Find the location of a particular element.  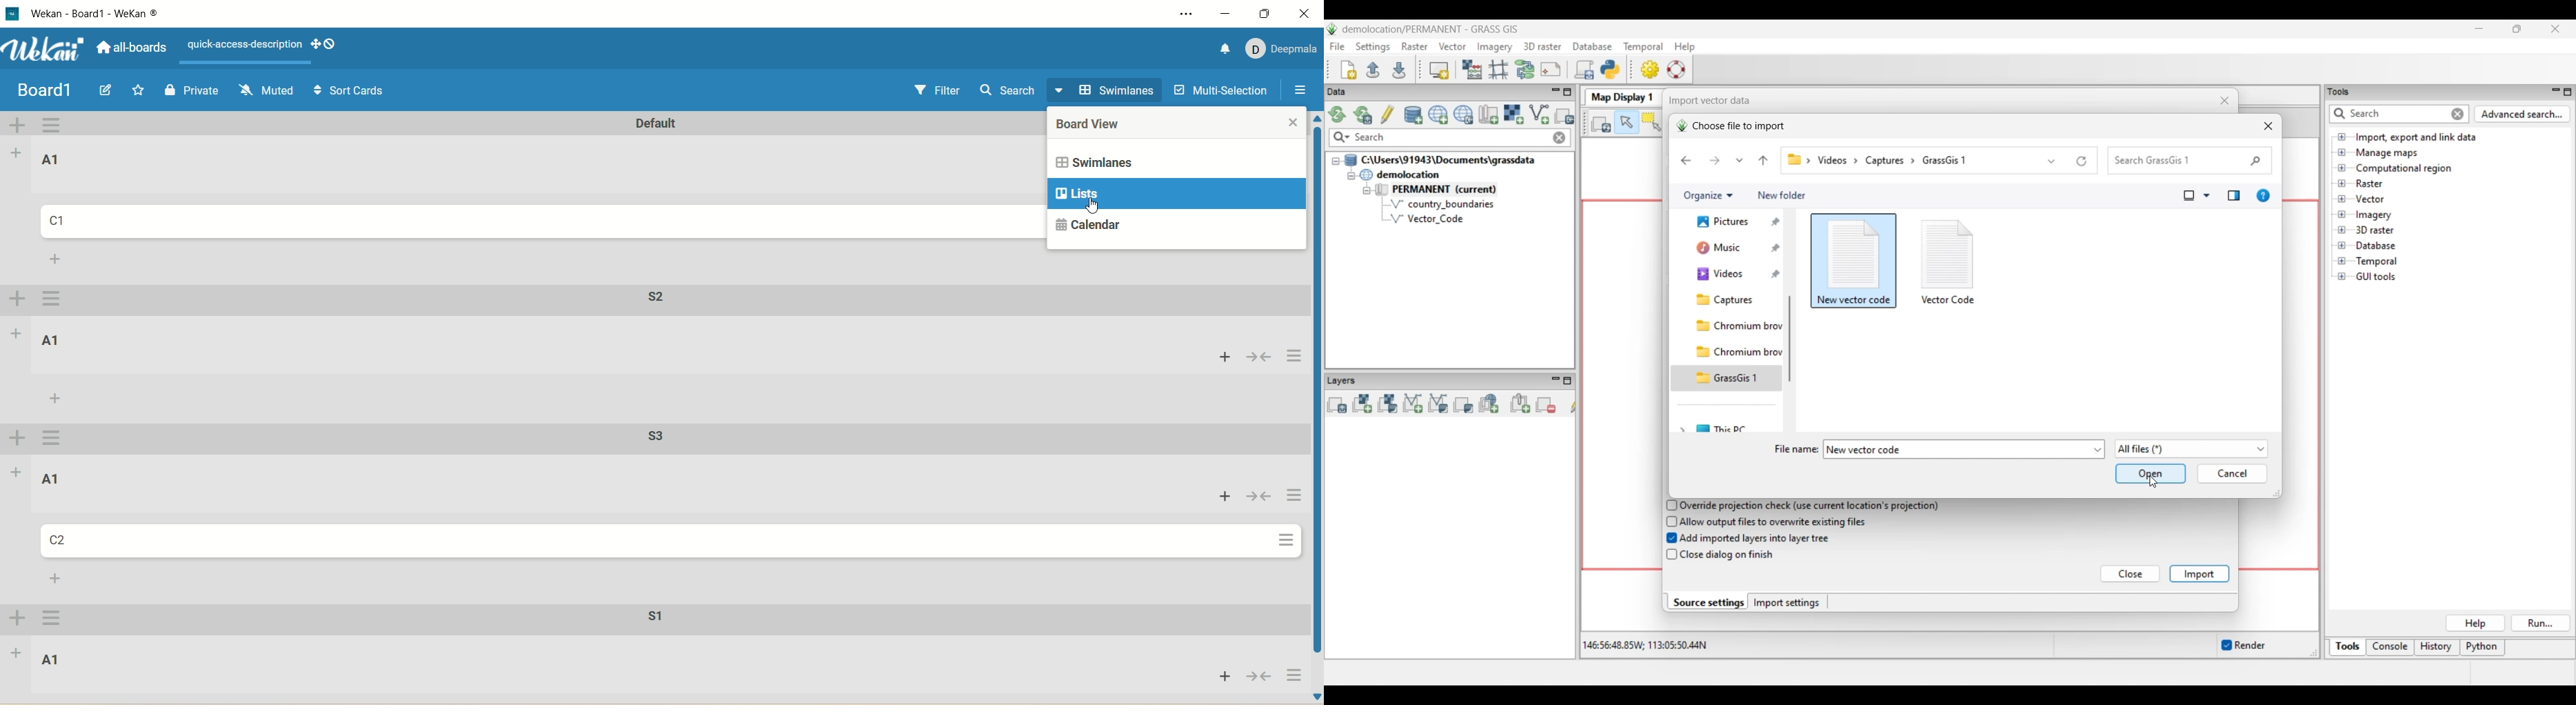

text is located at coordinates (242, 46).